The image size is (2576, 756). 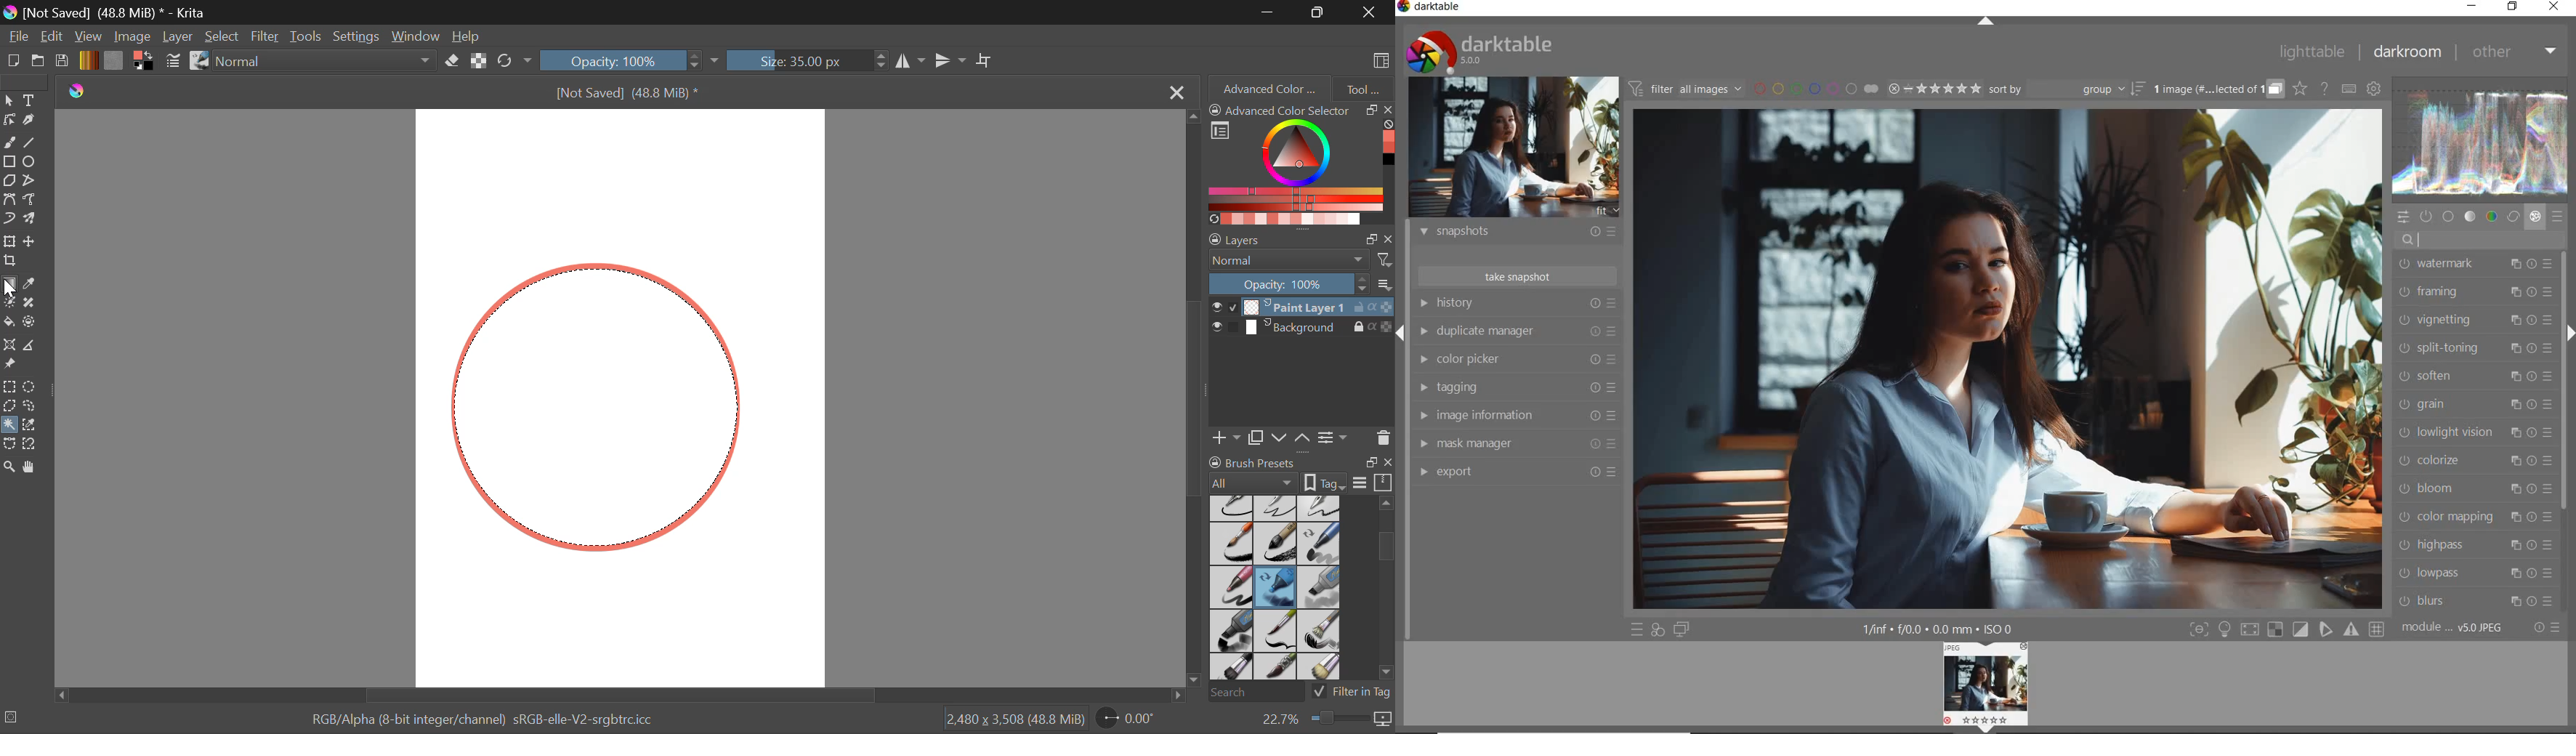 I want to click on presets, so click(x=2559, y=217).